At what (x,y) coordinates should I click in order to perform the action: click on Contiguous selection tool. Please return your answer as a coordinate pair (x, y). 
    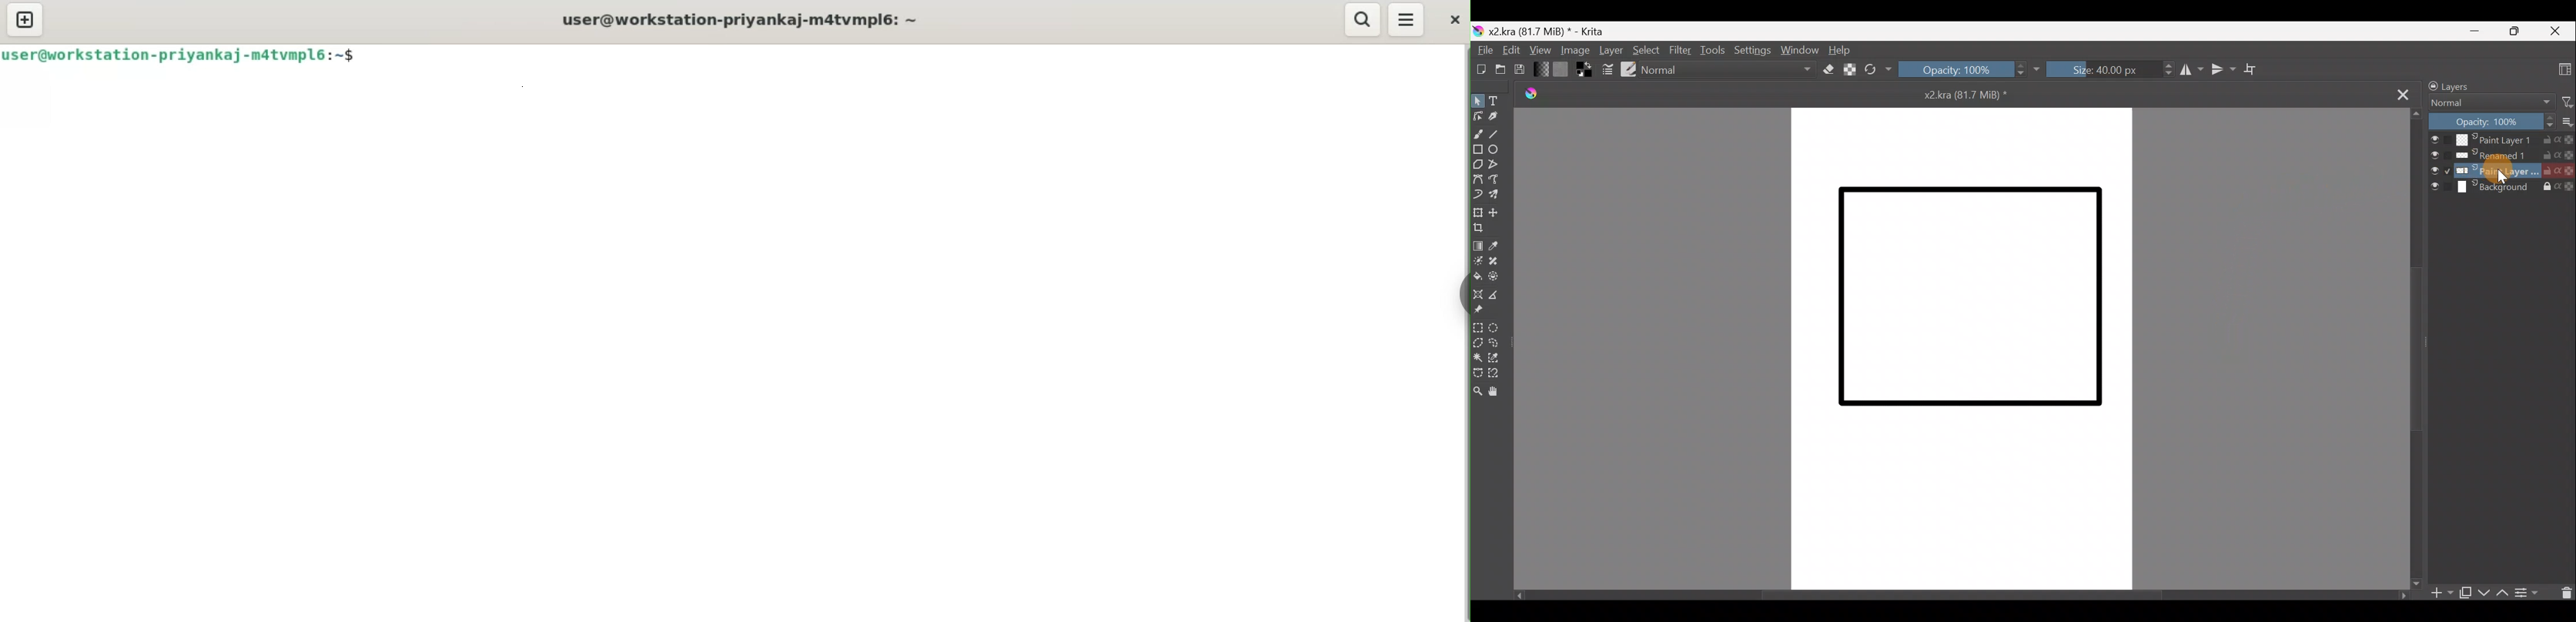
    Looking at the image, I should click on (1477, 355).